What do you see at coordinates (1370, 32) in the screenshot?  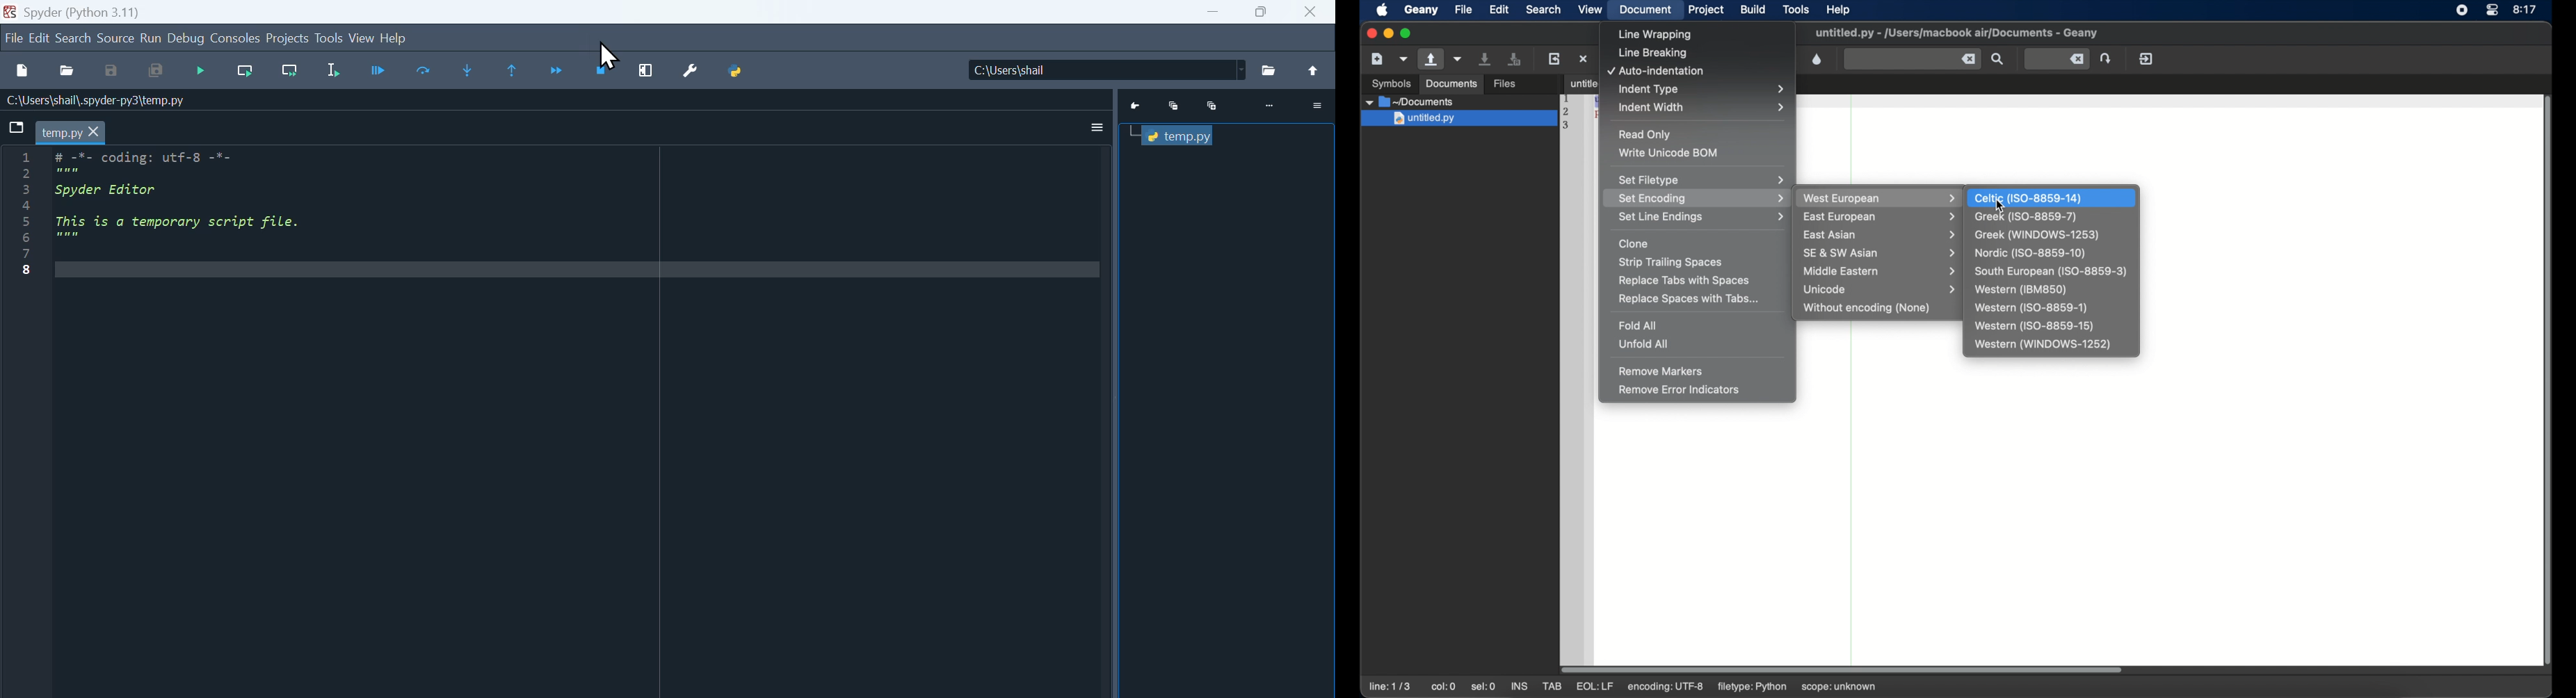 I see `close` at bounding box center [1370, 32].